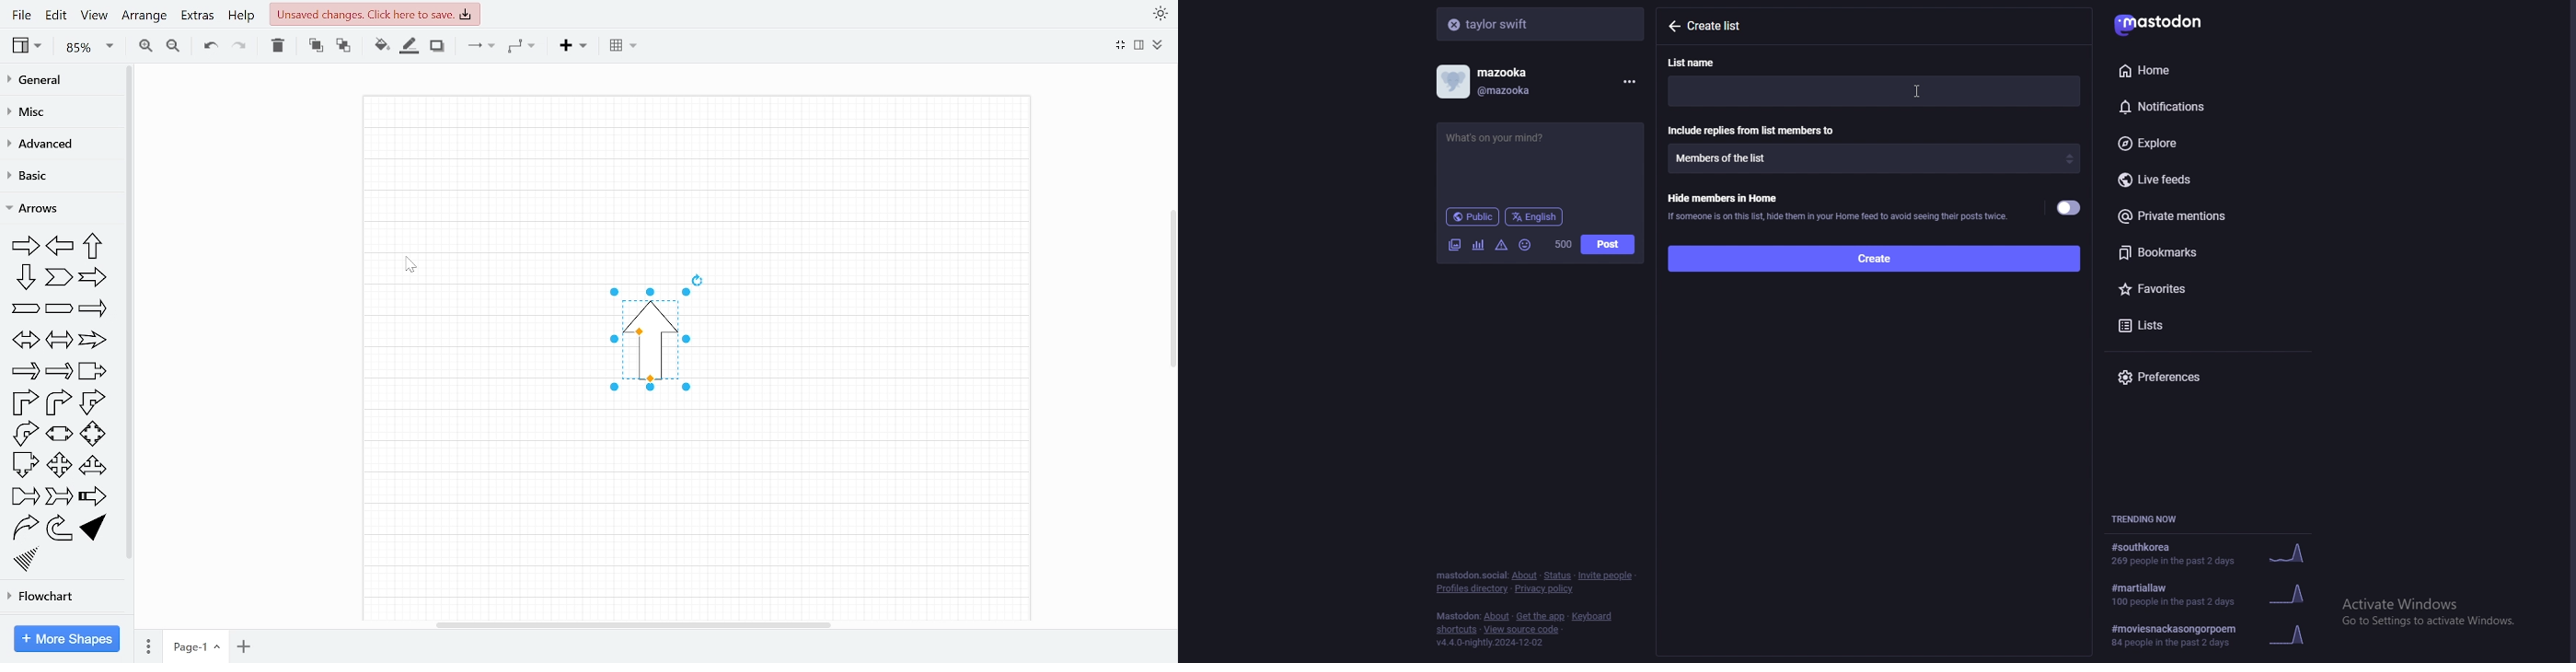 The width and height of the screenshot is (2576, 672). I want to click on File, so click(20, 15).